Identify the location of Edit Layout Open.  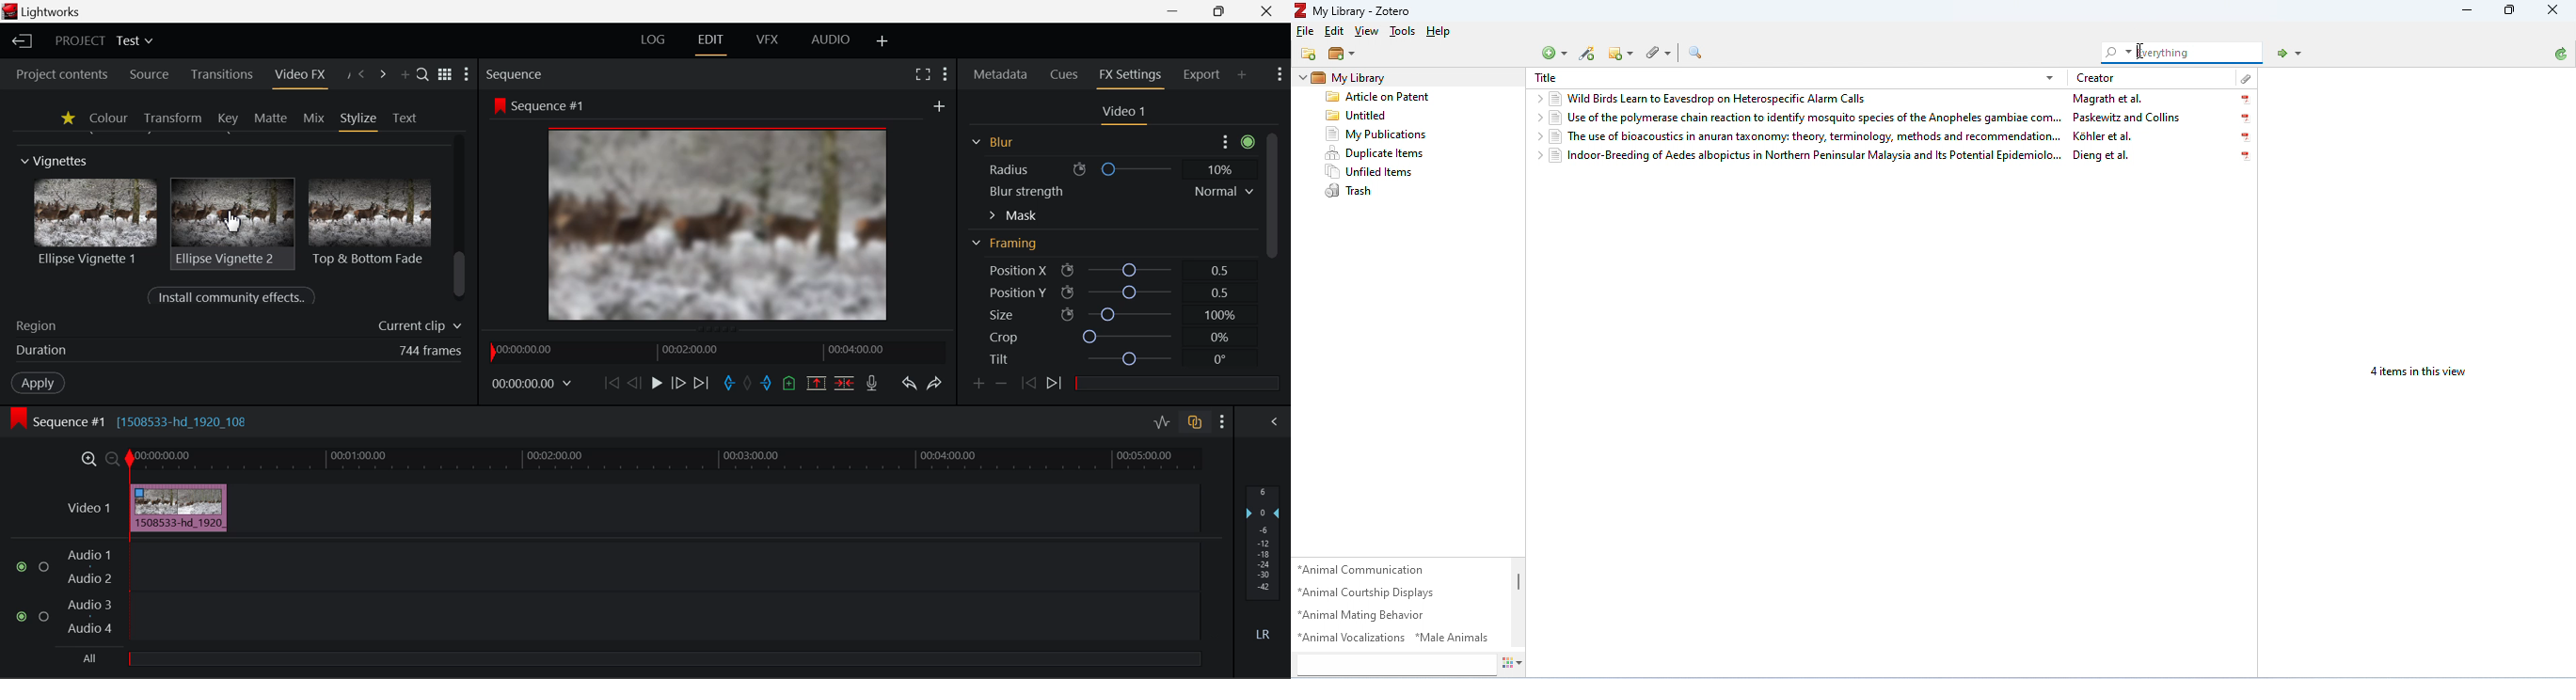
(714, 42).